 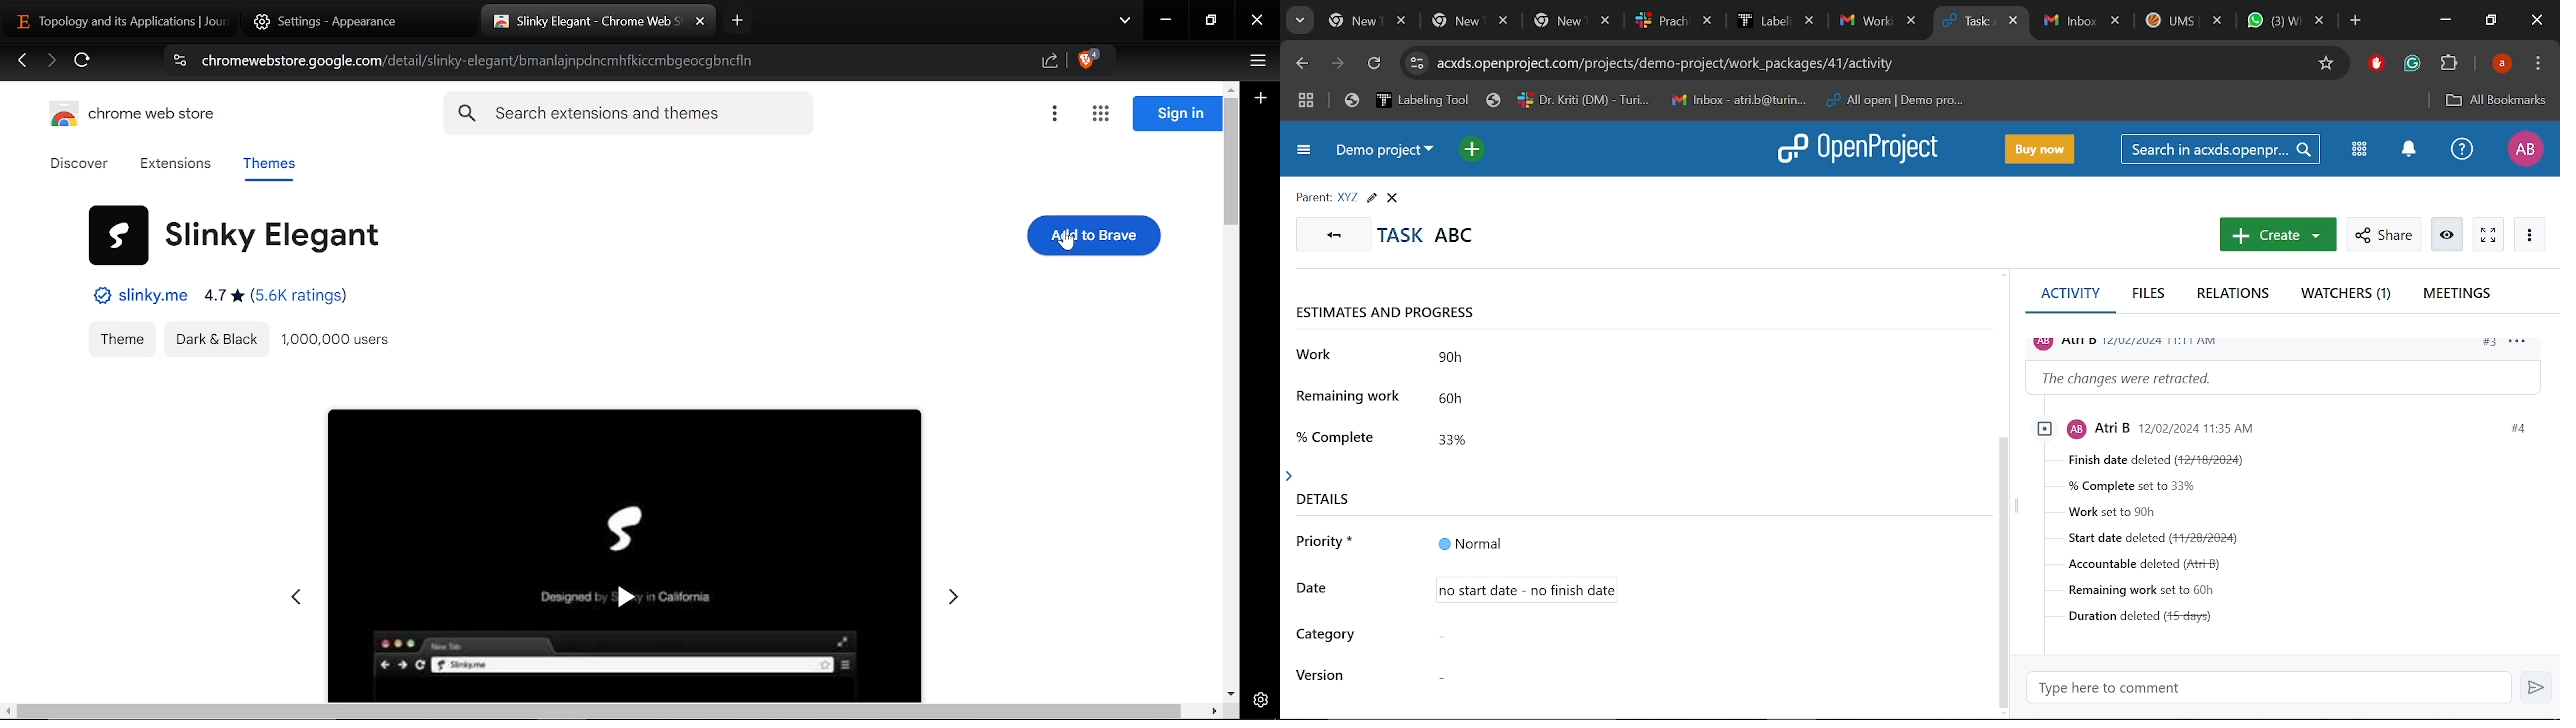 What do you see at coordinates (1050, 62) in the screenshot?
I see `Share link` at bounding box center [1050, 62].